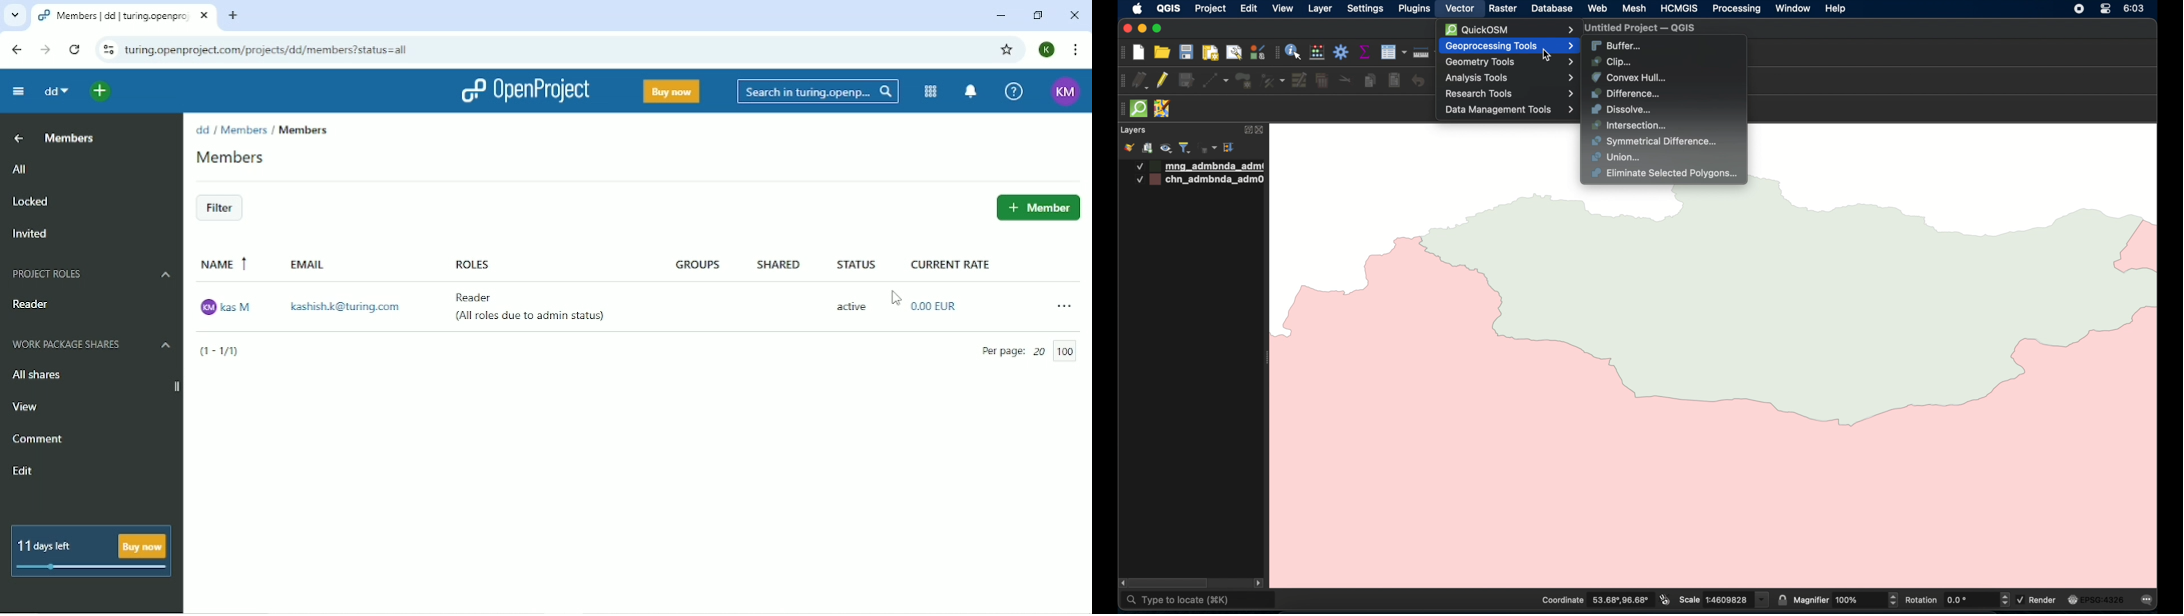 This screenshot has width=2184, height=616. I want to click on lock scale, so click(1782, 599).